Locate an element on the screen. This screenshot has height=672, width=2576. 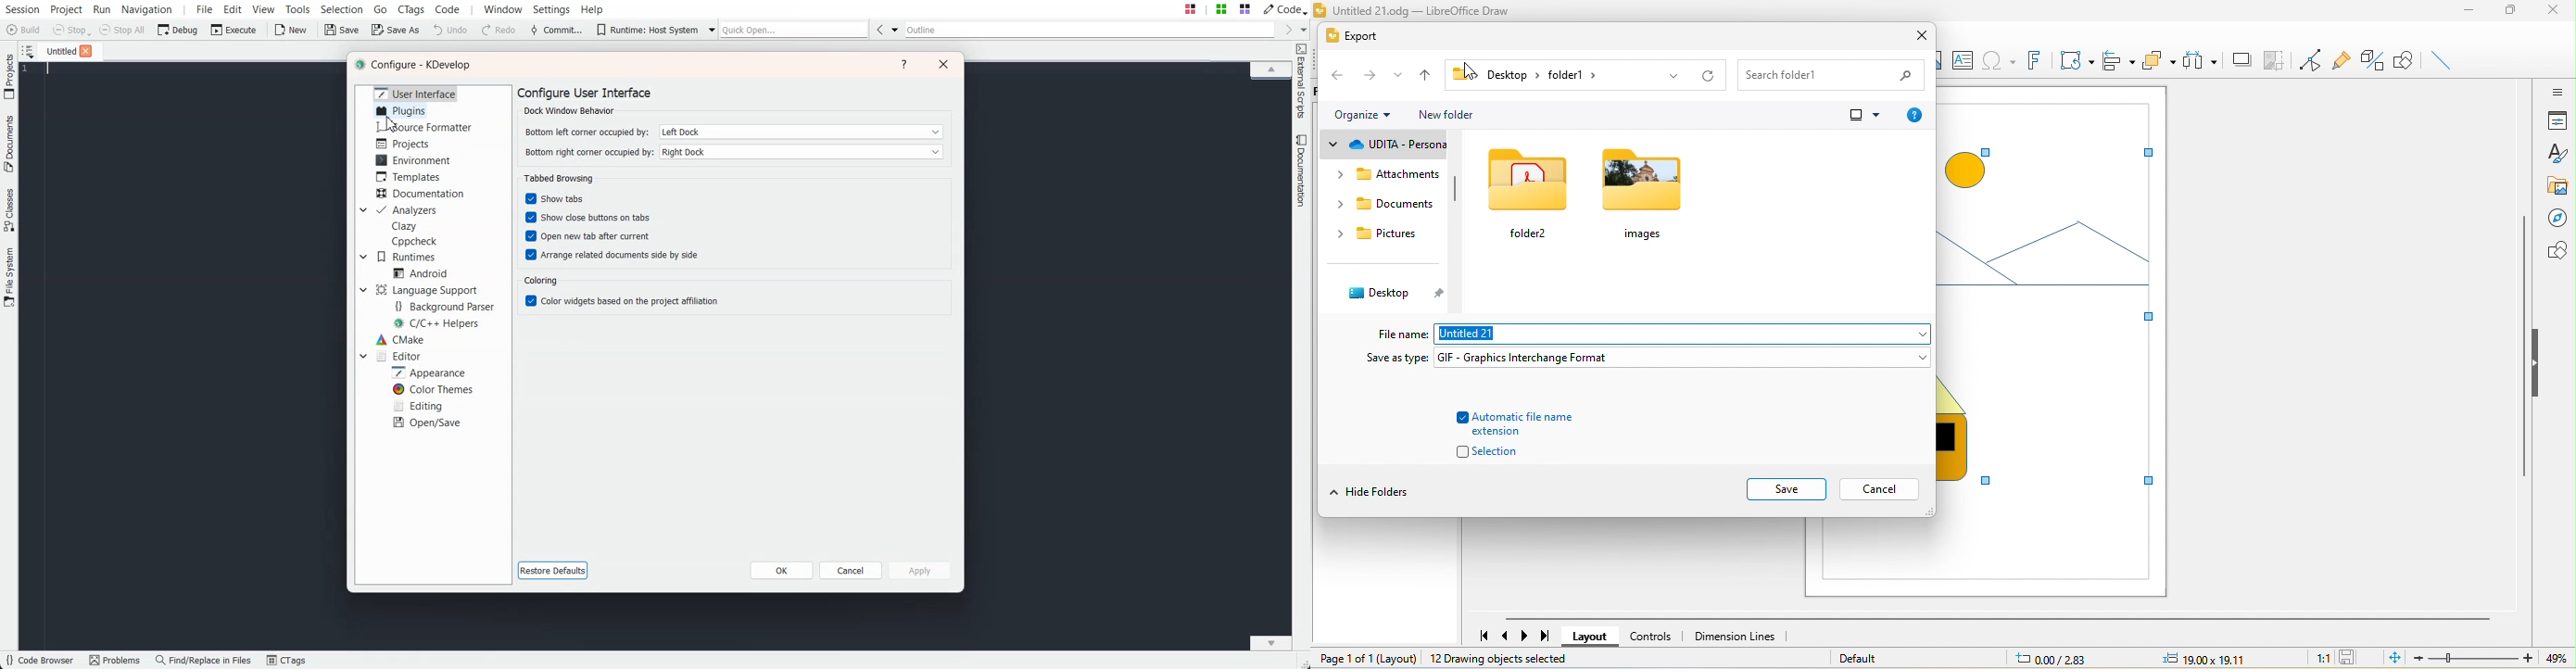
toggle extrusion is located at coordinates (2374, 62).